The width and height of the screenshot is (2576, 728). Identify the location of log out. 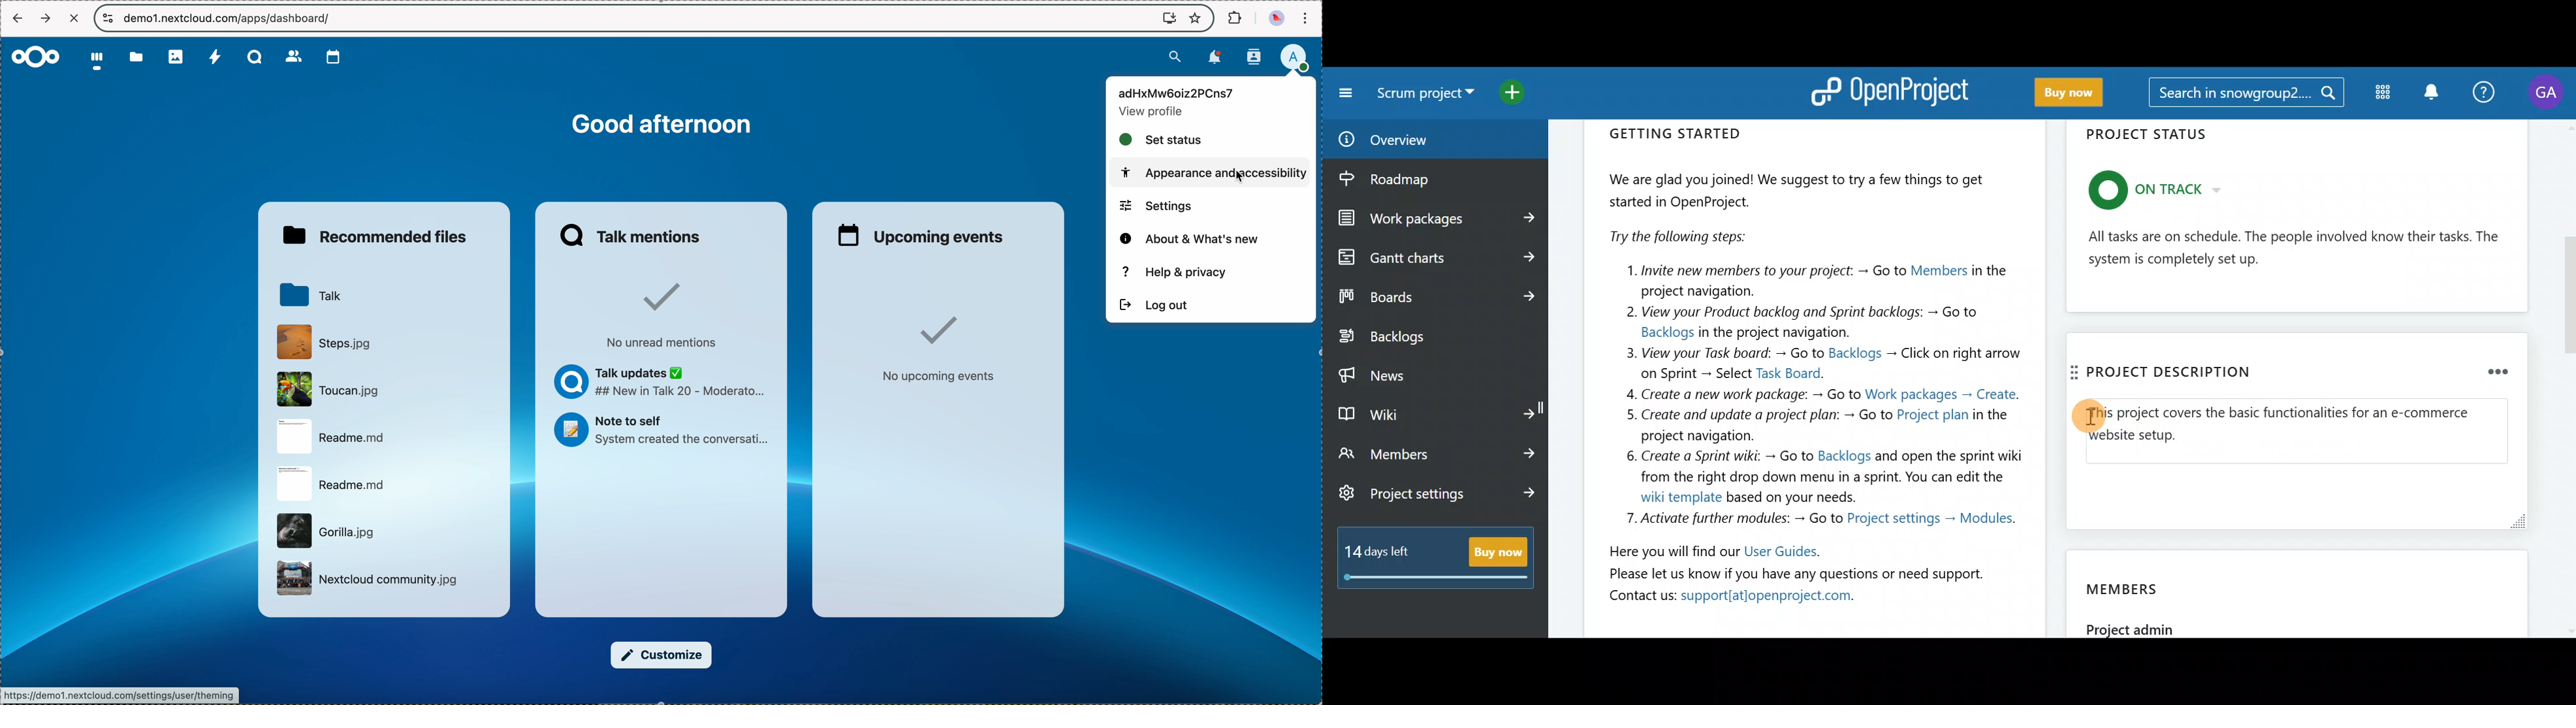
(1155, 303).